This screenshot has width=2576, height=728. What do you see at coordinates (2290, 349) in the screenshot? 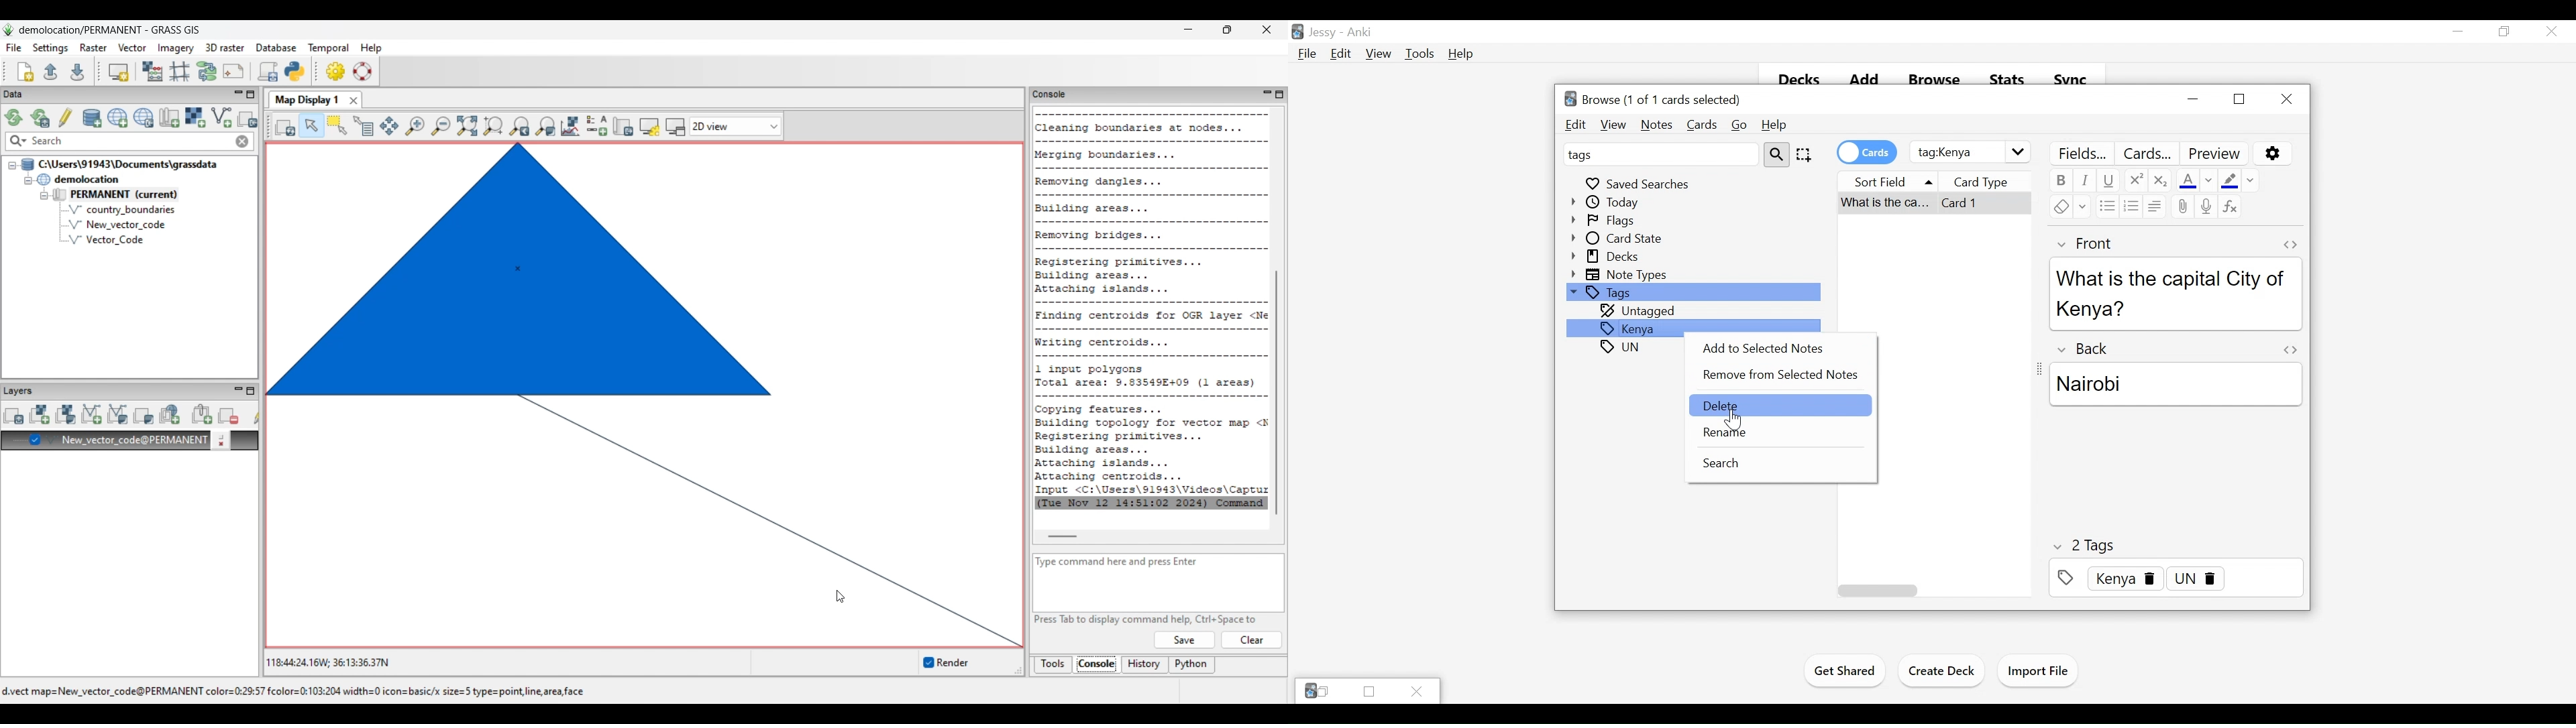
I see `Toggle HTML Editor` at bounding box center [2290, 349].